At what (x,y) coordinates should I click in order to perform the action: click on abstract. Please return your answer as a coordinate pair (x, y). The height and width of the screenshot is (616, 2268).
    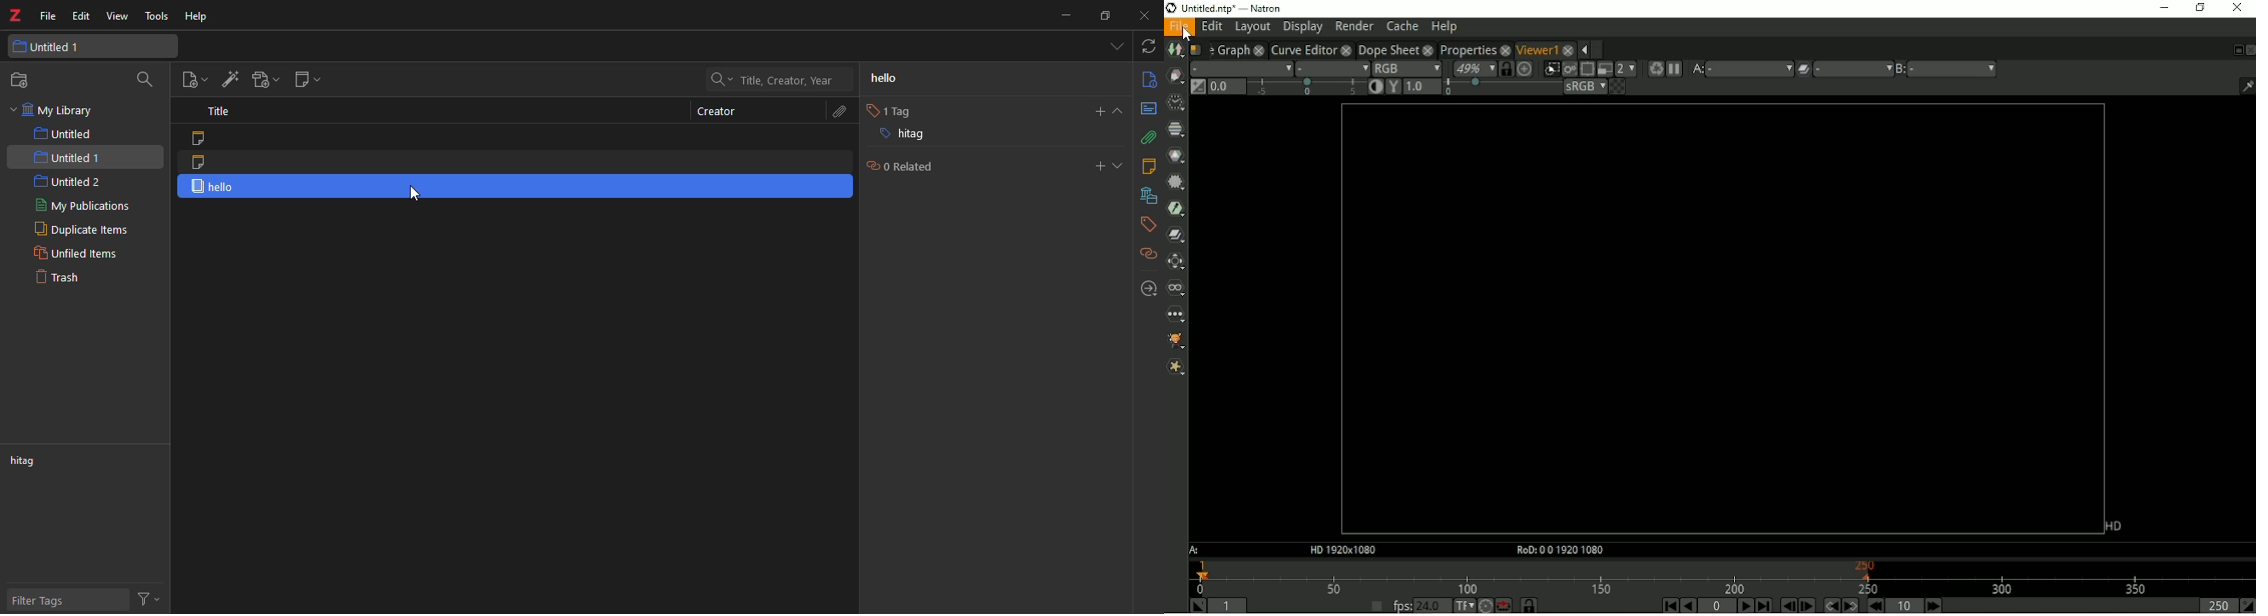
    Looking at the image, I should click on (1150, 109).